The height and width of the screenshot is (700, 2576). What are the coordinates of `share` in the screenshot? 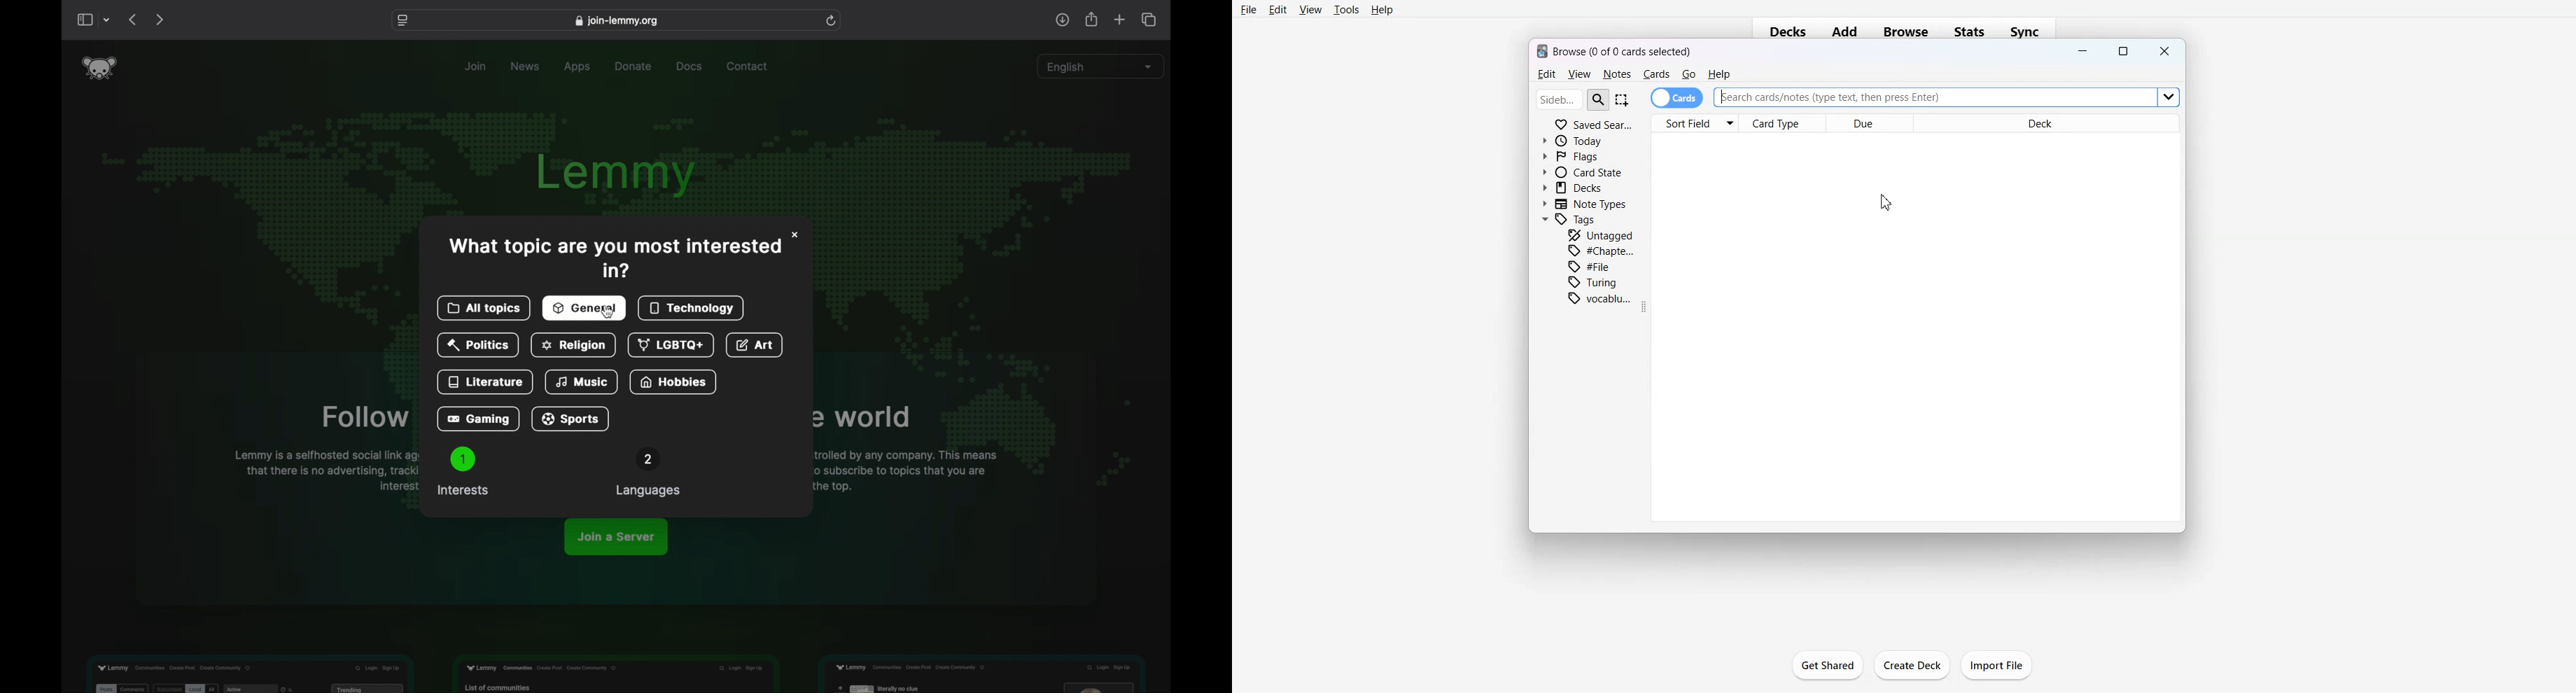 It's located at (1092, 20).